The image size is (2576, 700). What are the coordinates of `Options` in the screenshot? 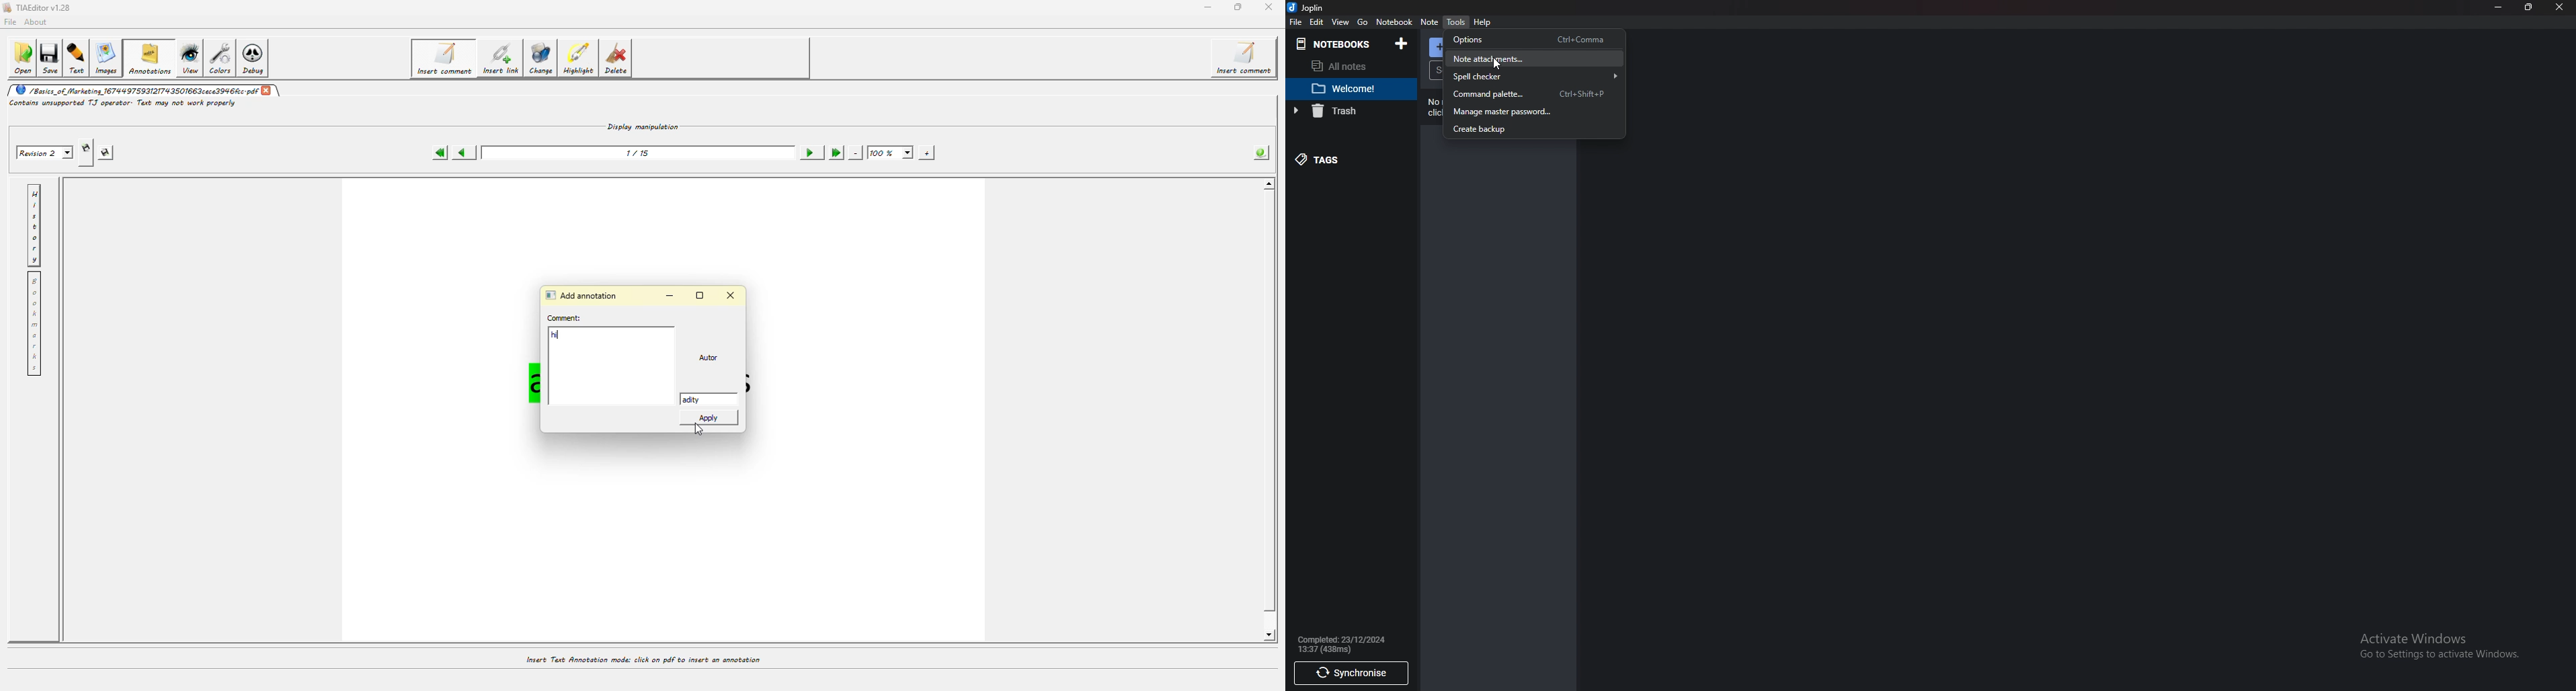 It's located at (1531, 40).